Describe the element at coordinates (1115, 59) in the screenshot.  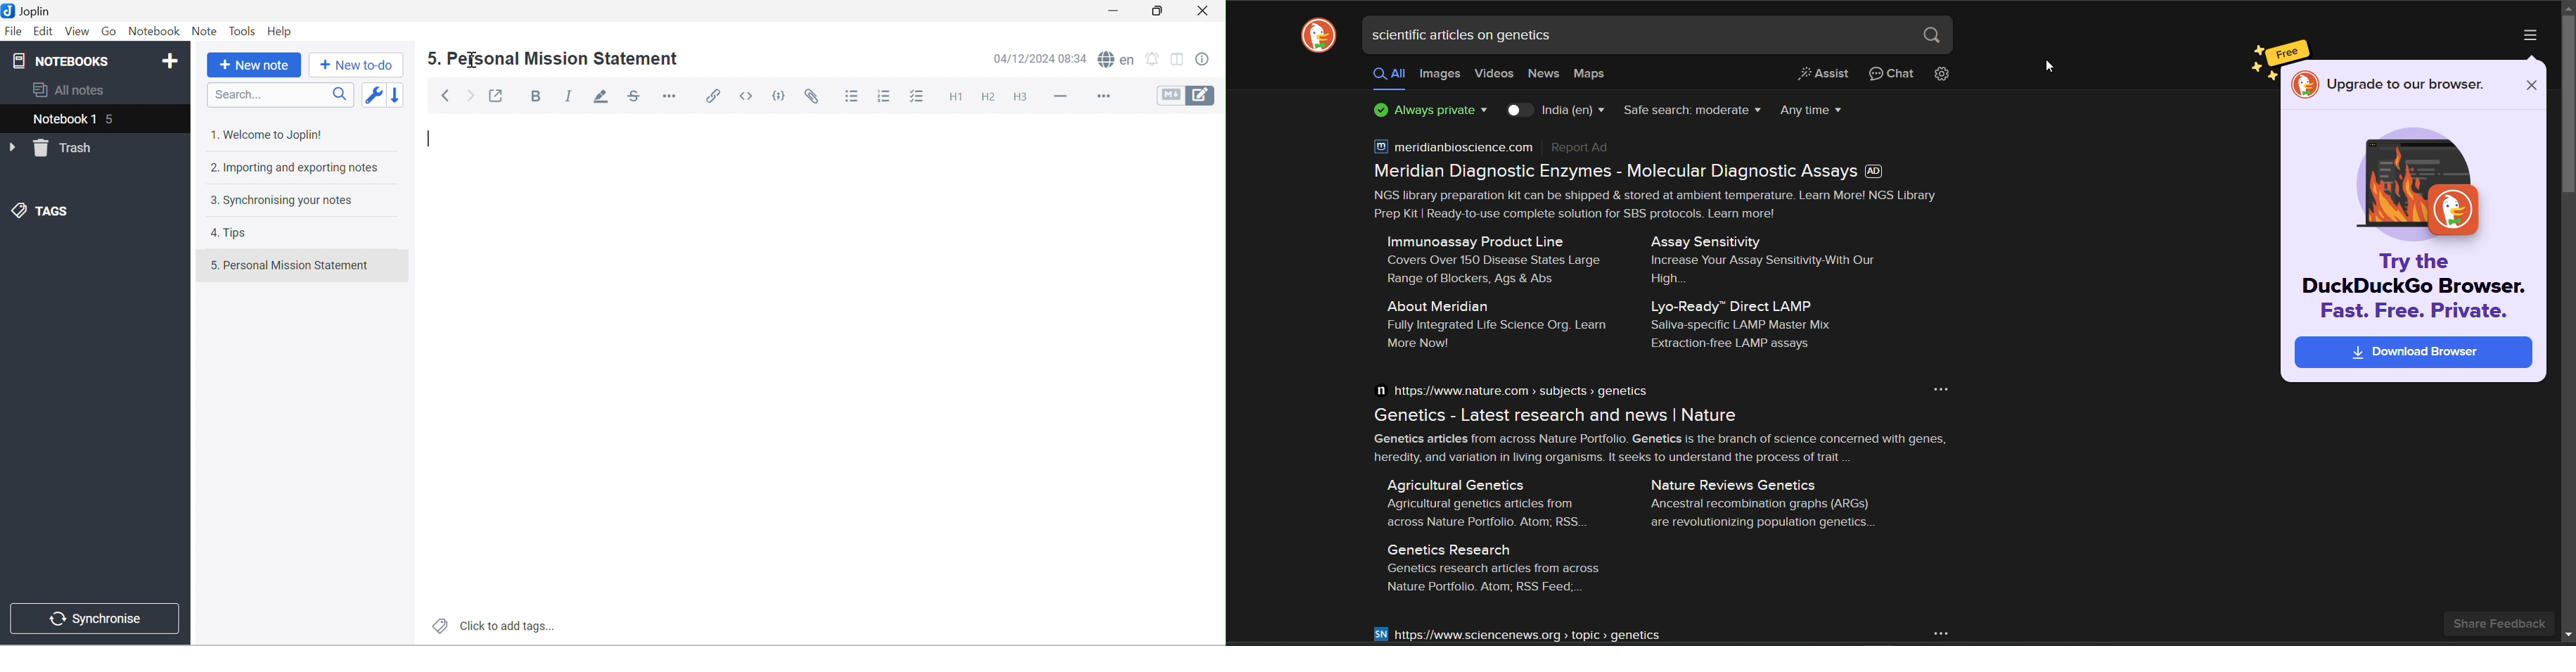
I see `Spell checker` at that location.